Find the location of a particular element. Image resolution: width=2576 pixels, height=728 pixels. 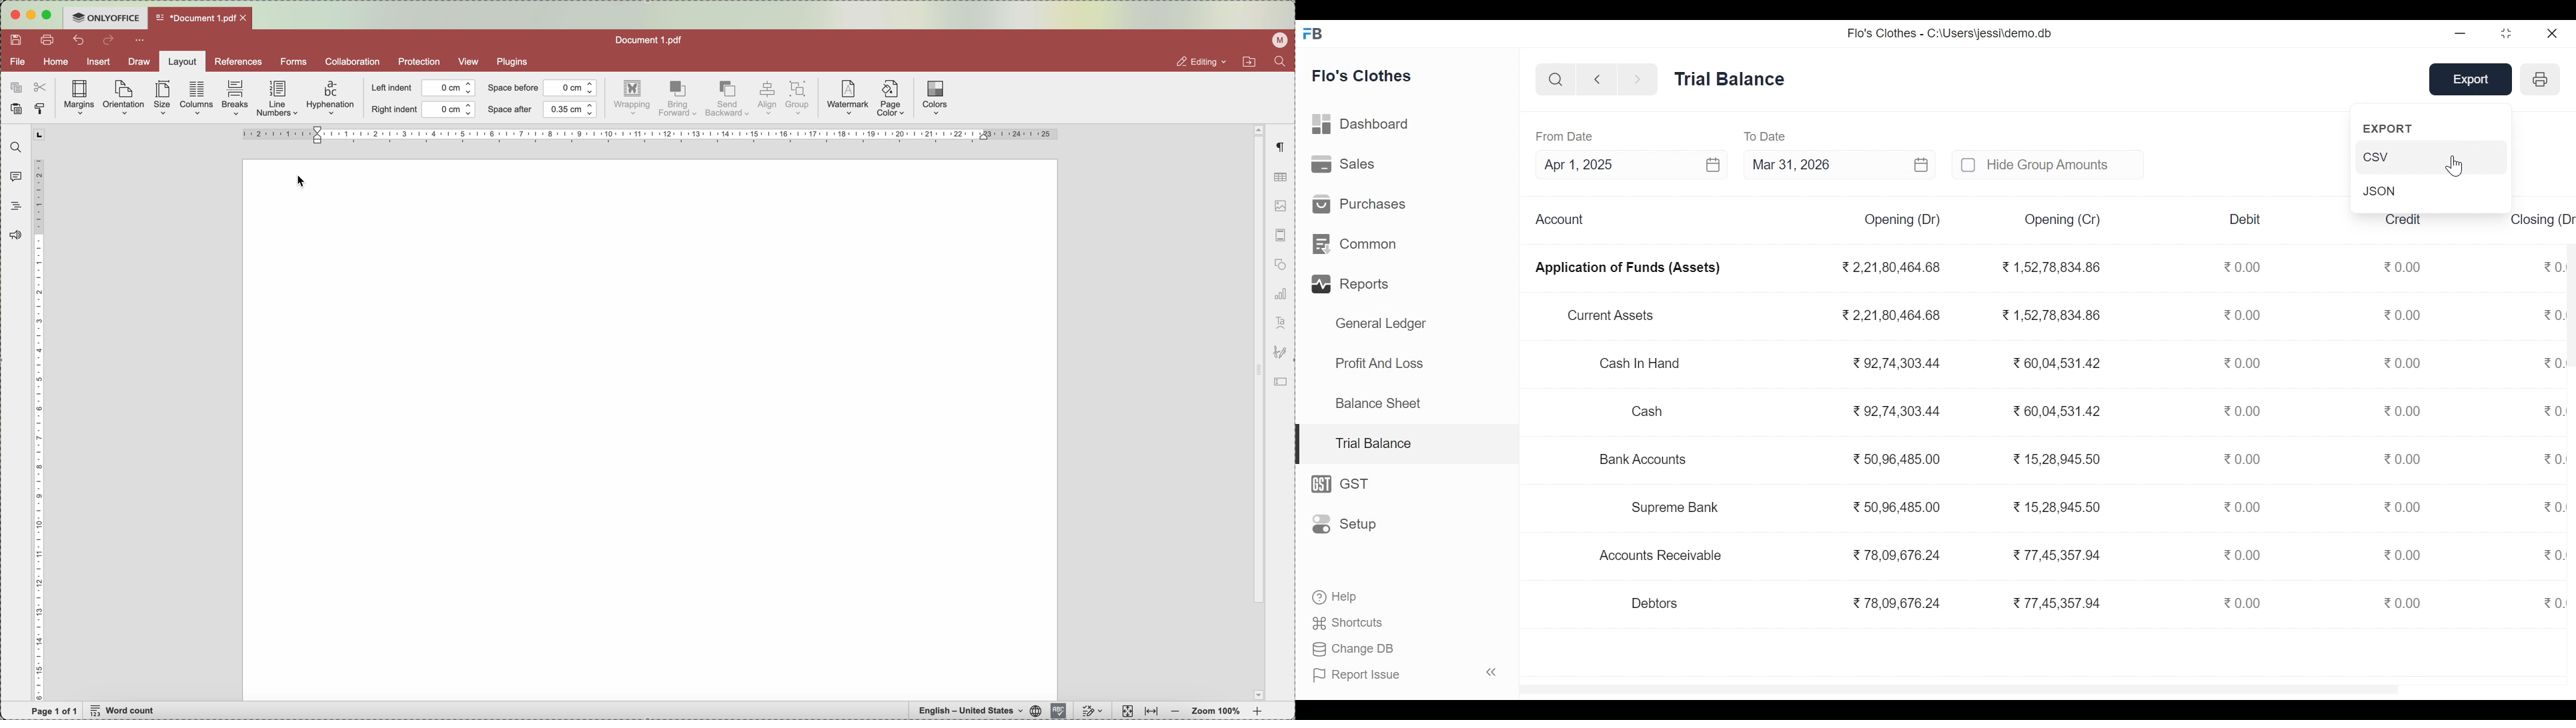

0.00 is located at coordinates (2240, 363).